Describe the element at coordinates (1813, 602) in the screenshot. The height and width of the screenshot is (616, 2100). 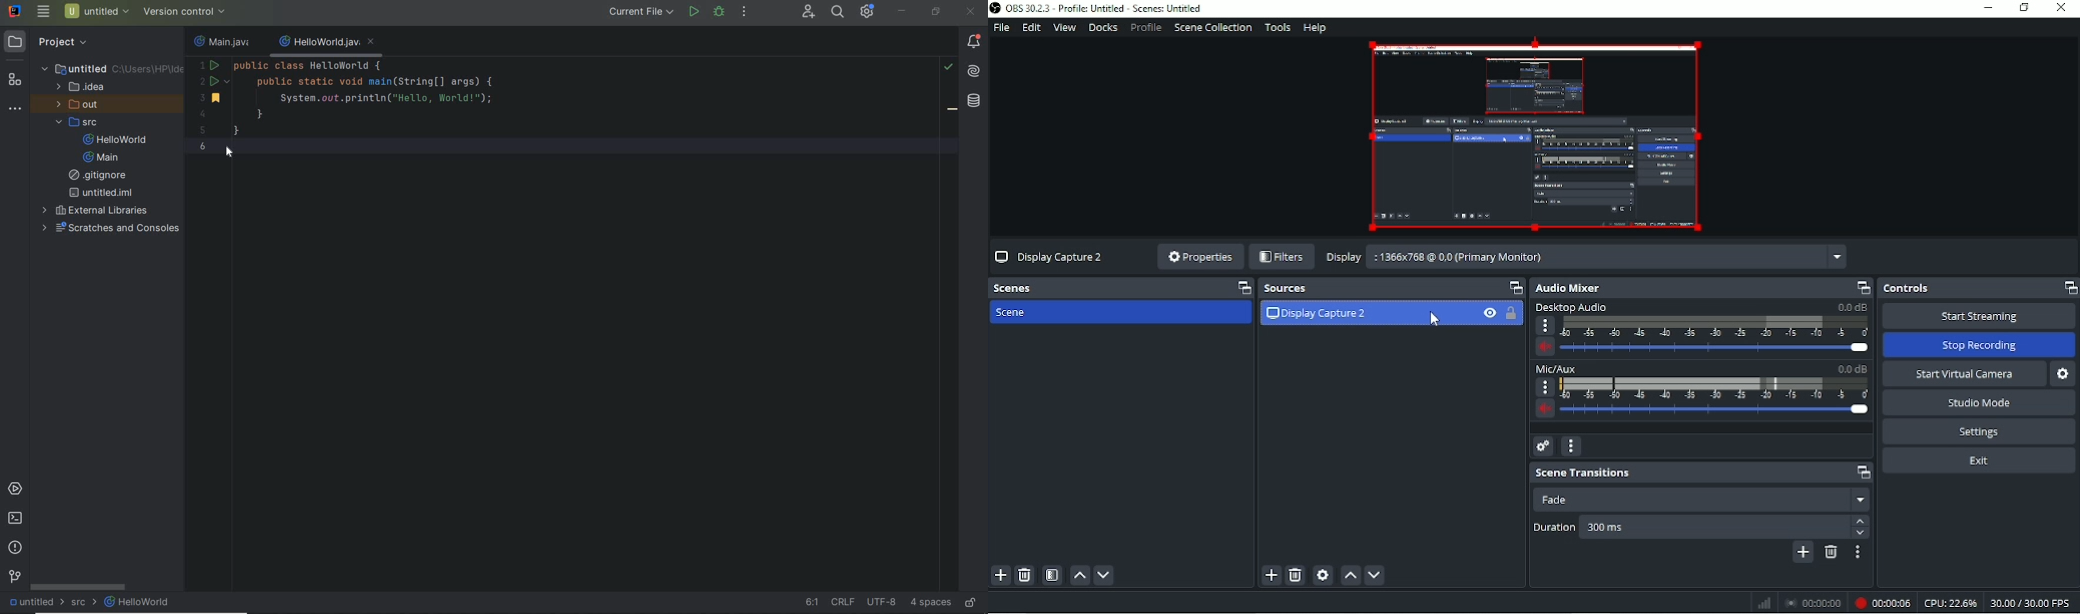
I see `Stop recording` at that location.